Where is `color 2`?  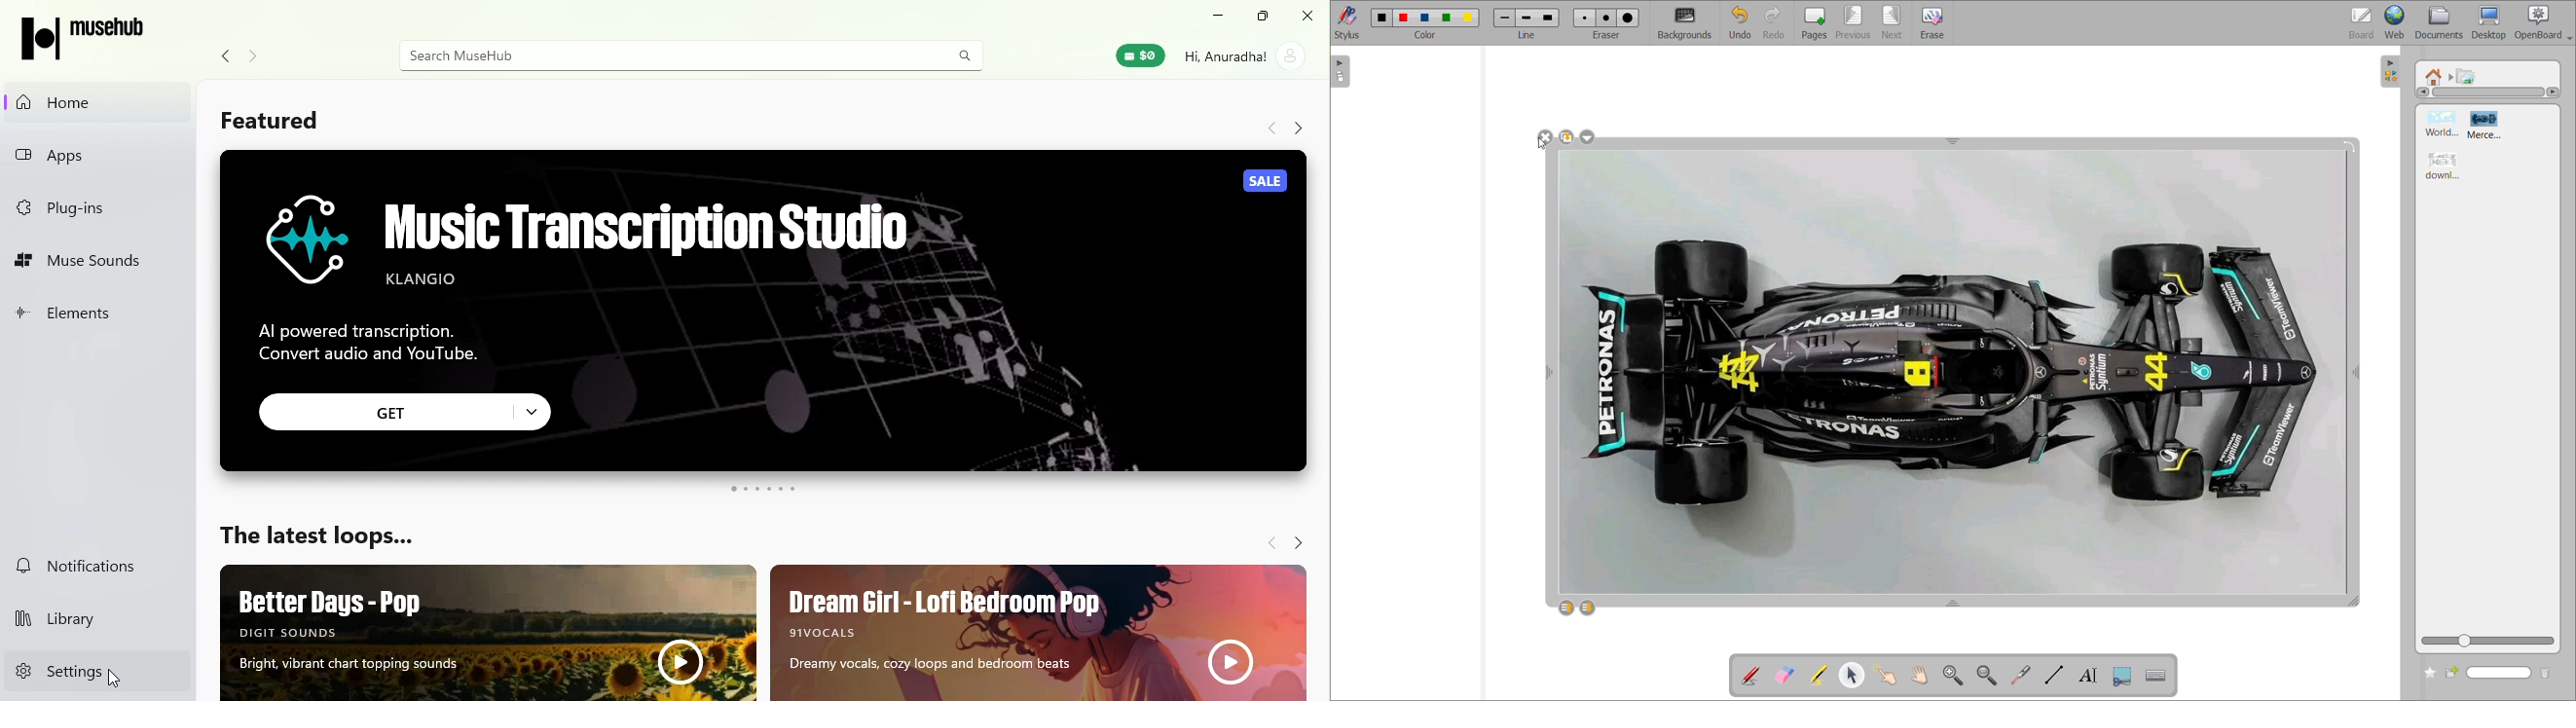
color 2 is located at coordinates (1404, 18).